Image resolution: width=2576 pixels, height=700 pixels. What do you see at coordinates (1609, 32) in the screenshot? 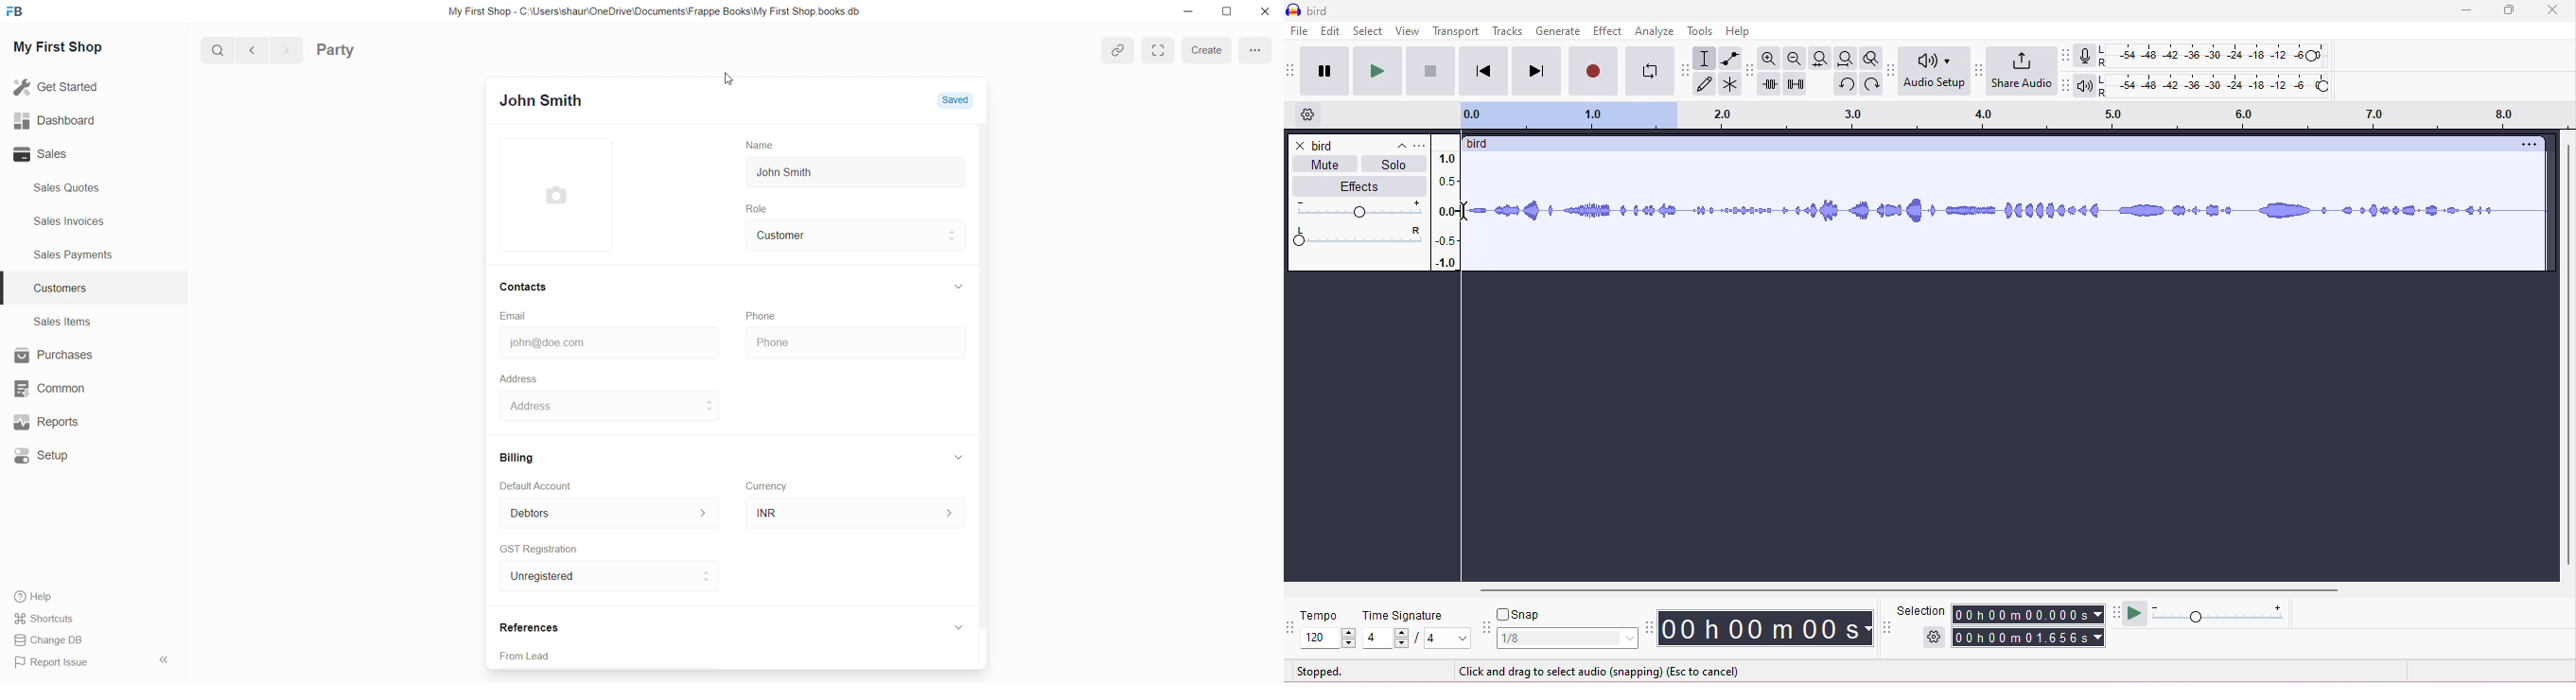
I see `effect` at bounding box center [1609, 32].